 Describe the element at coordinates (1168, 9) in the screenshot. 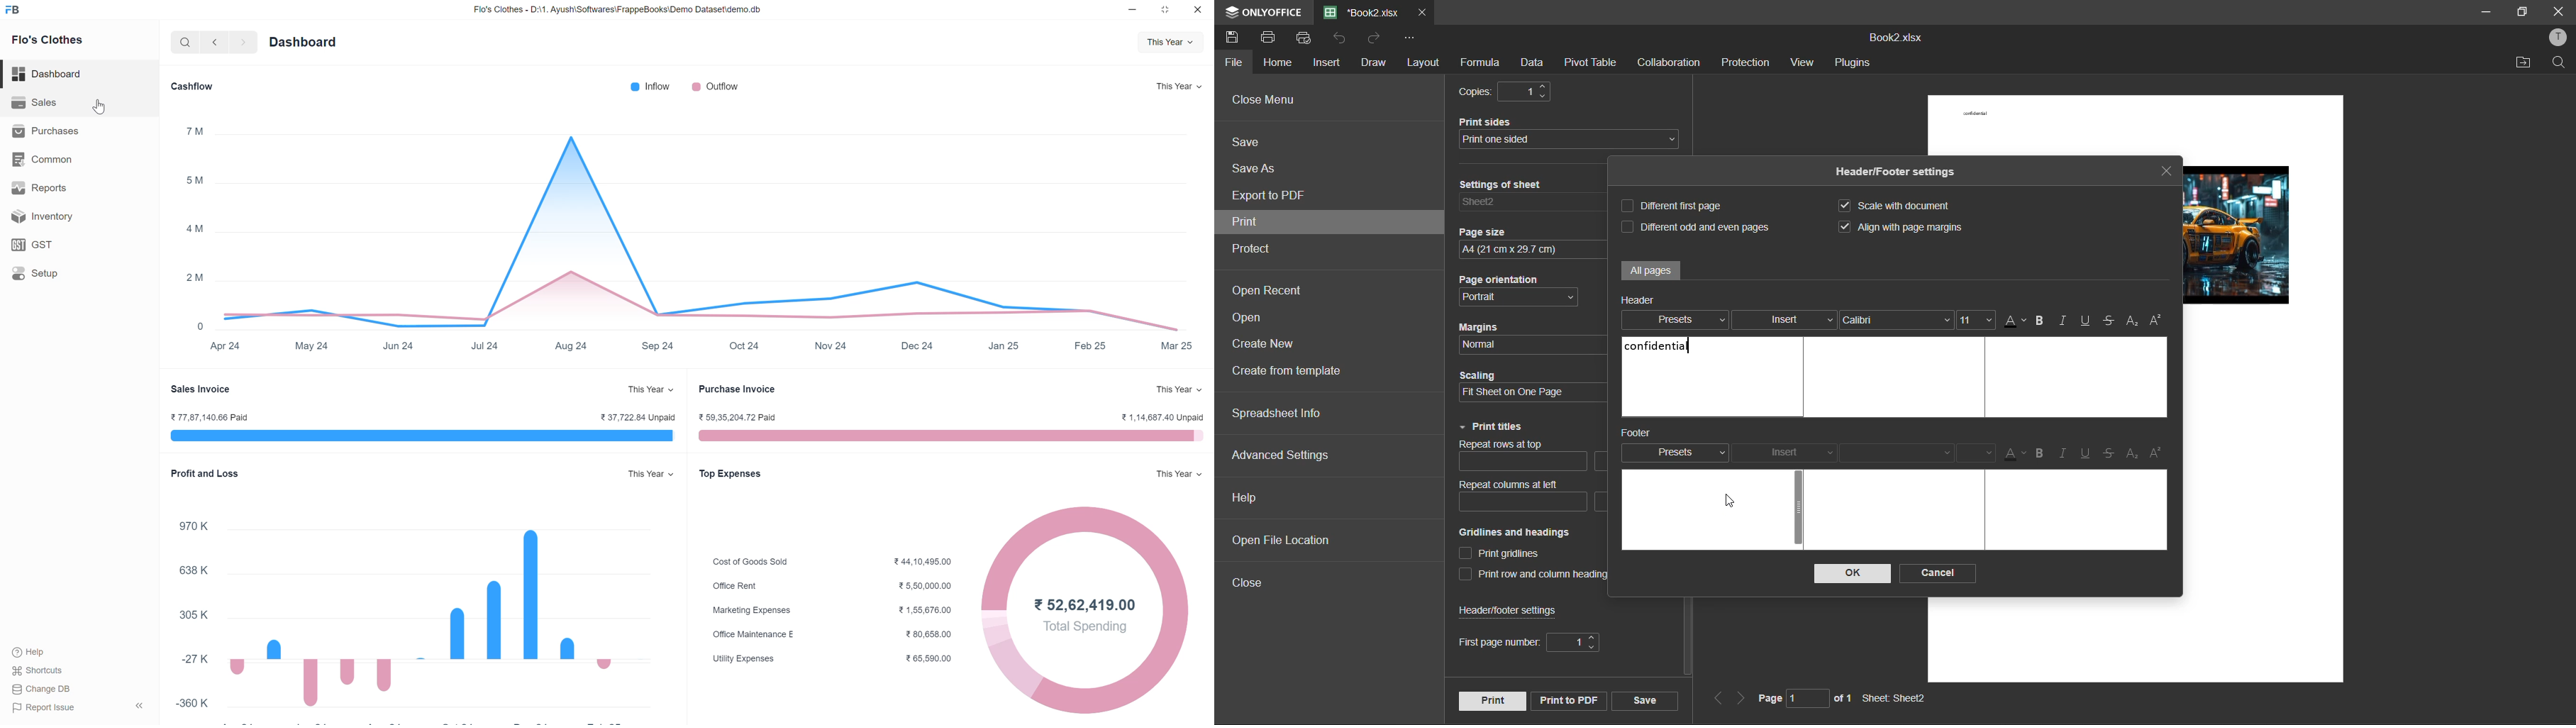

I see `close down` at that location.